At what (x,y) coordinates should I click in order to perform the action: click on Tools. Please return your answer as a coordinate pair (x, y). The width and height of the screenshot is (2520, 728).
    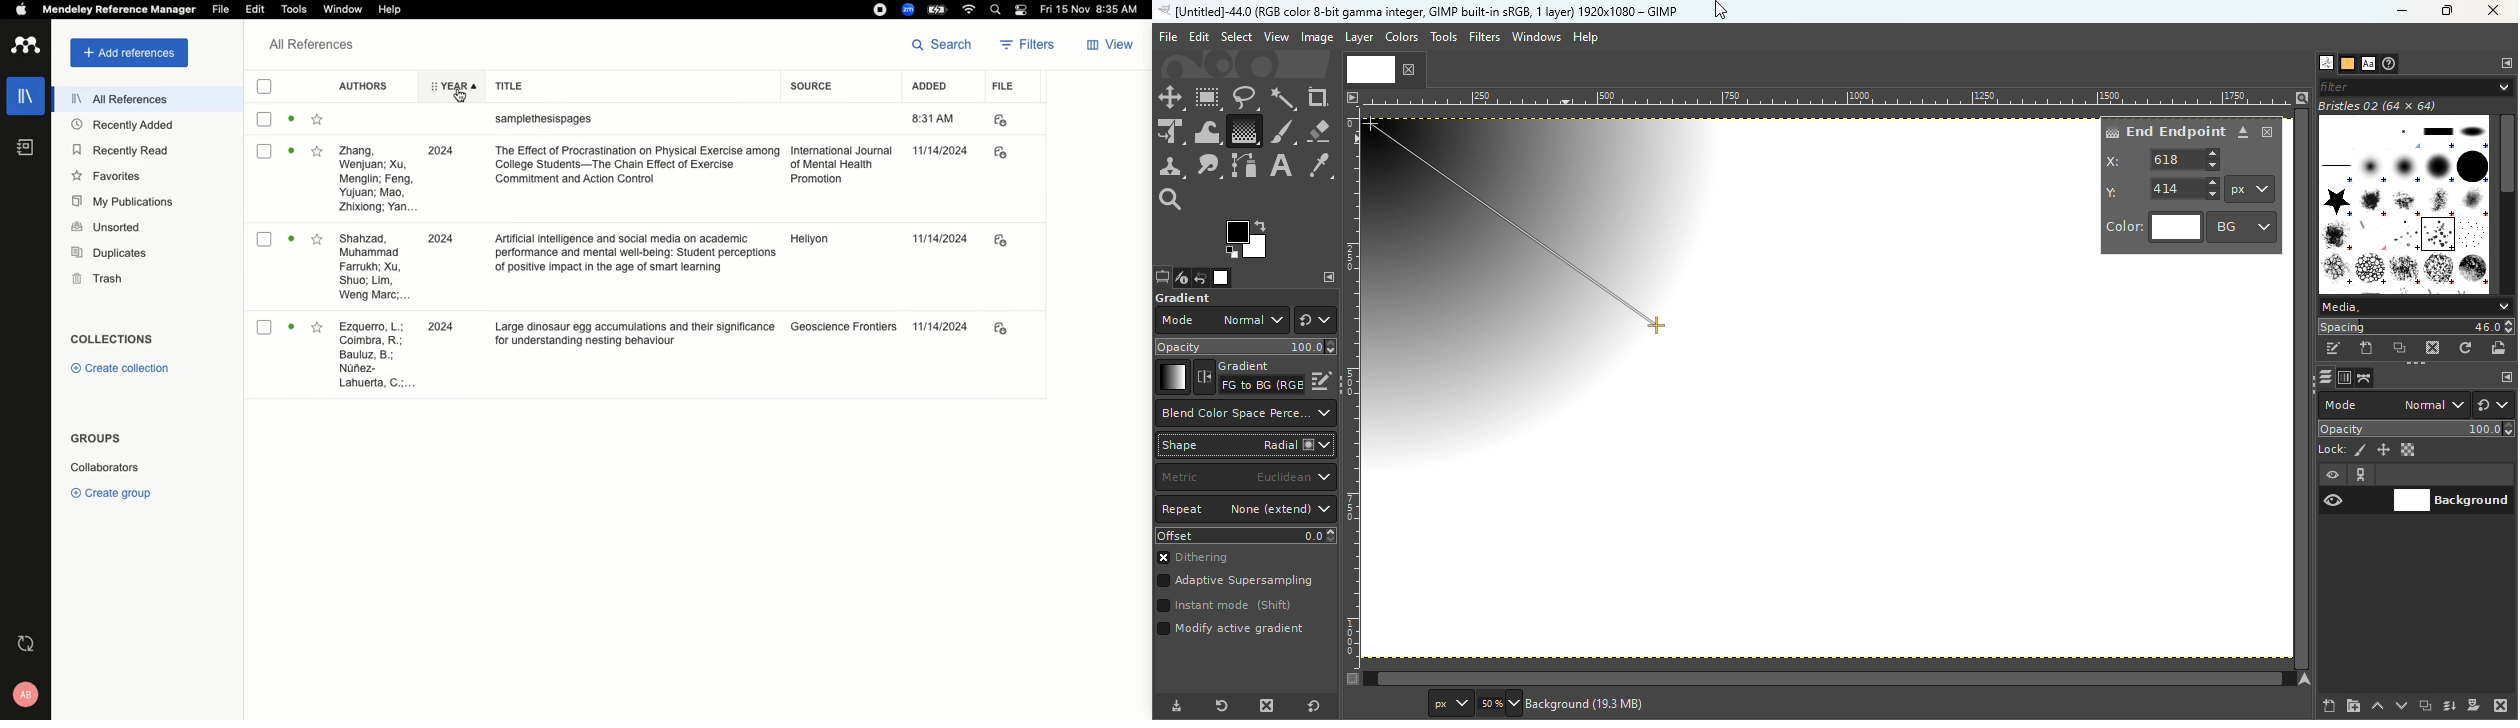
    Looking at the image, I should click on (294, 10).